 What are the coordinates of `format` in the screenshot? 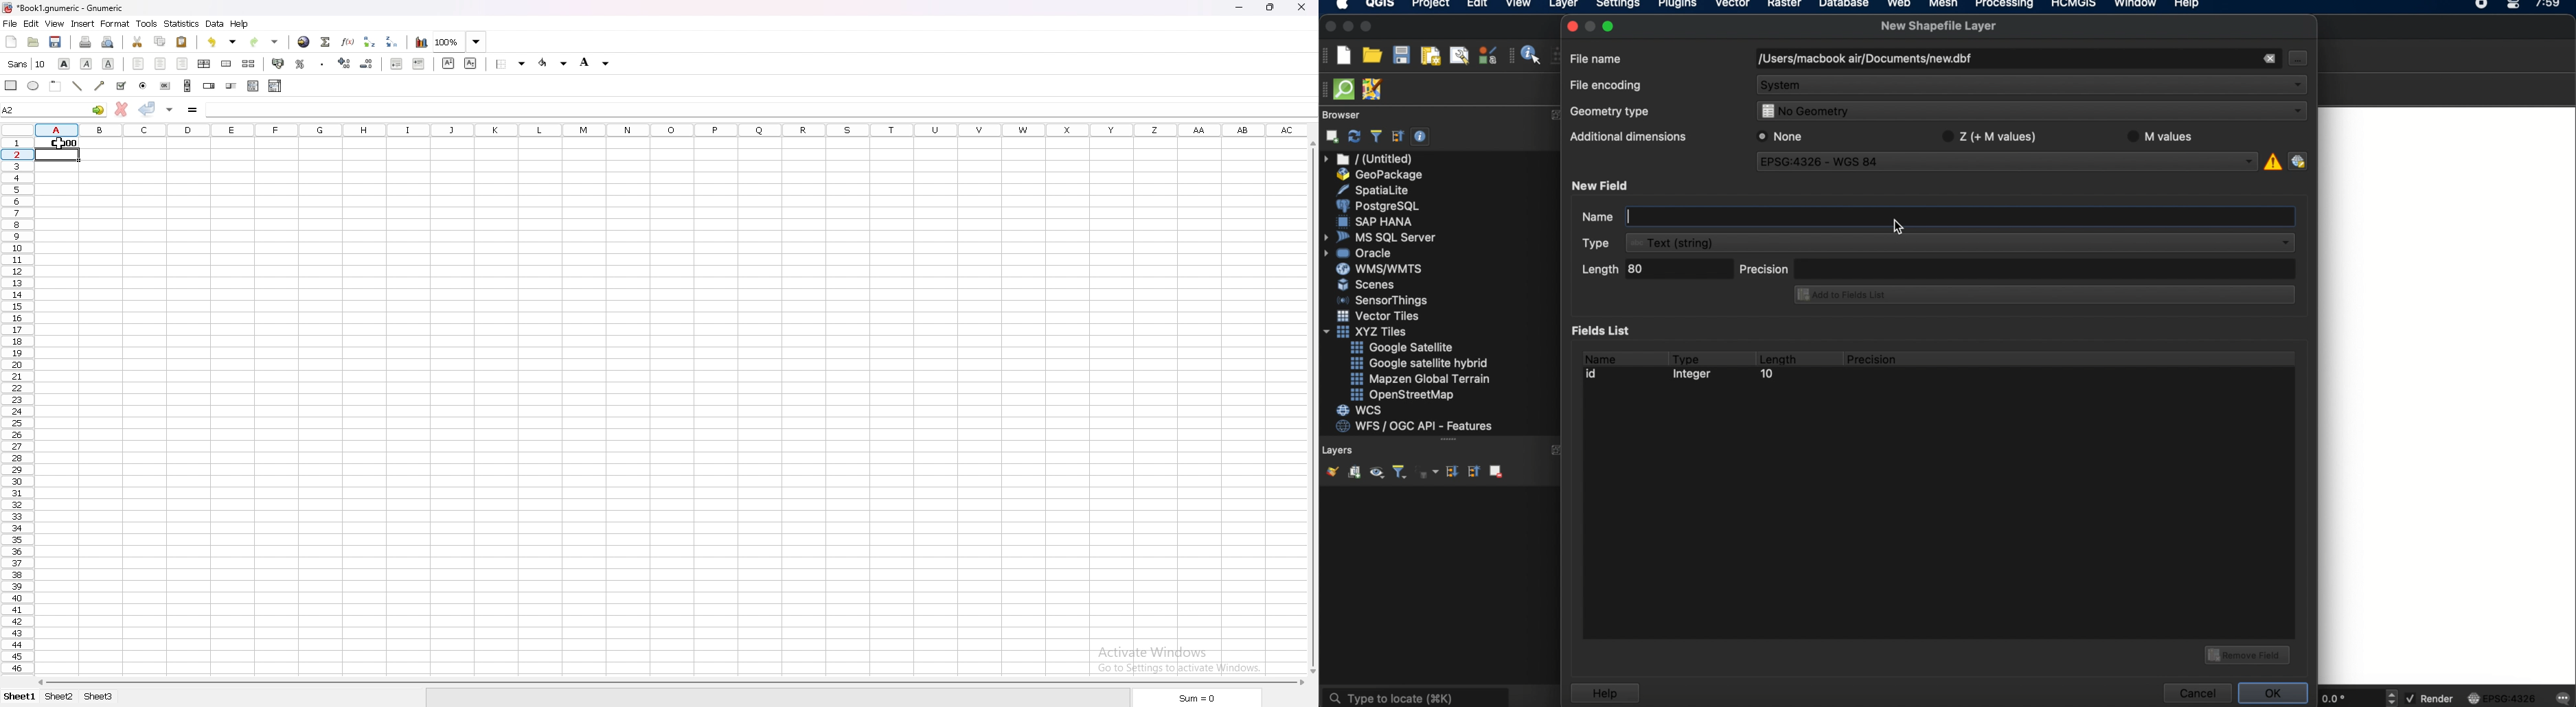 It's located at (116, 23).